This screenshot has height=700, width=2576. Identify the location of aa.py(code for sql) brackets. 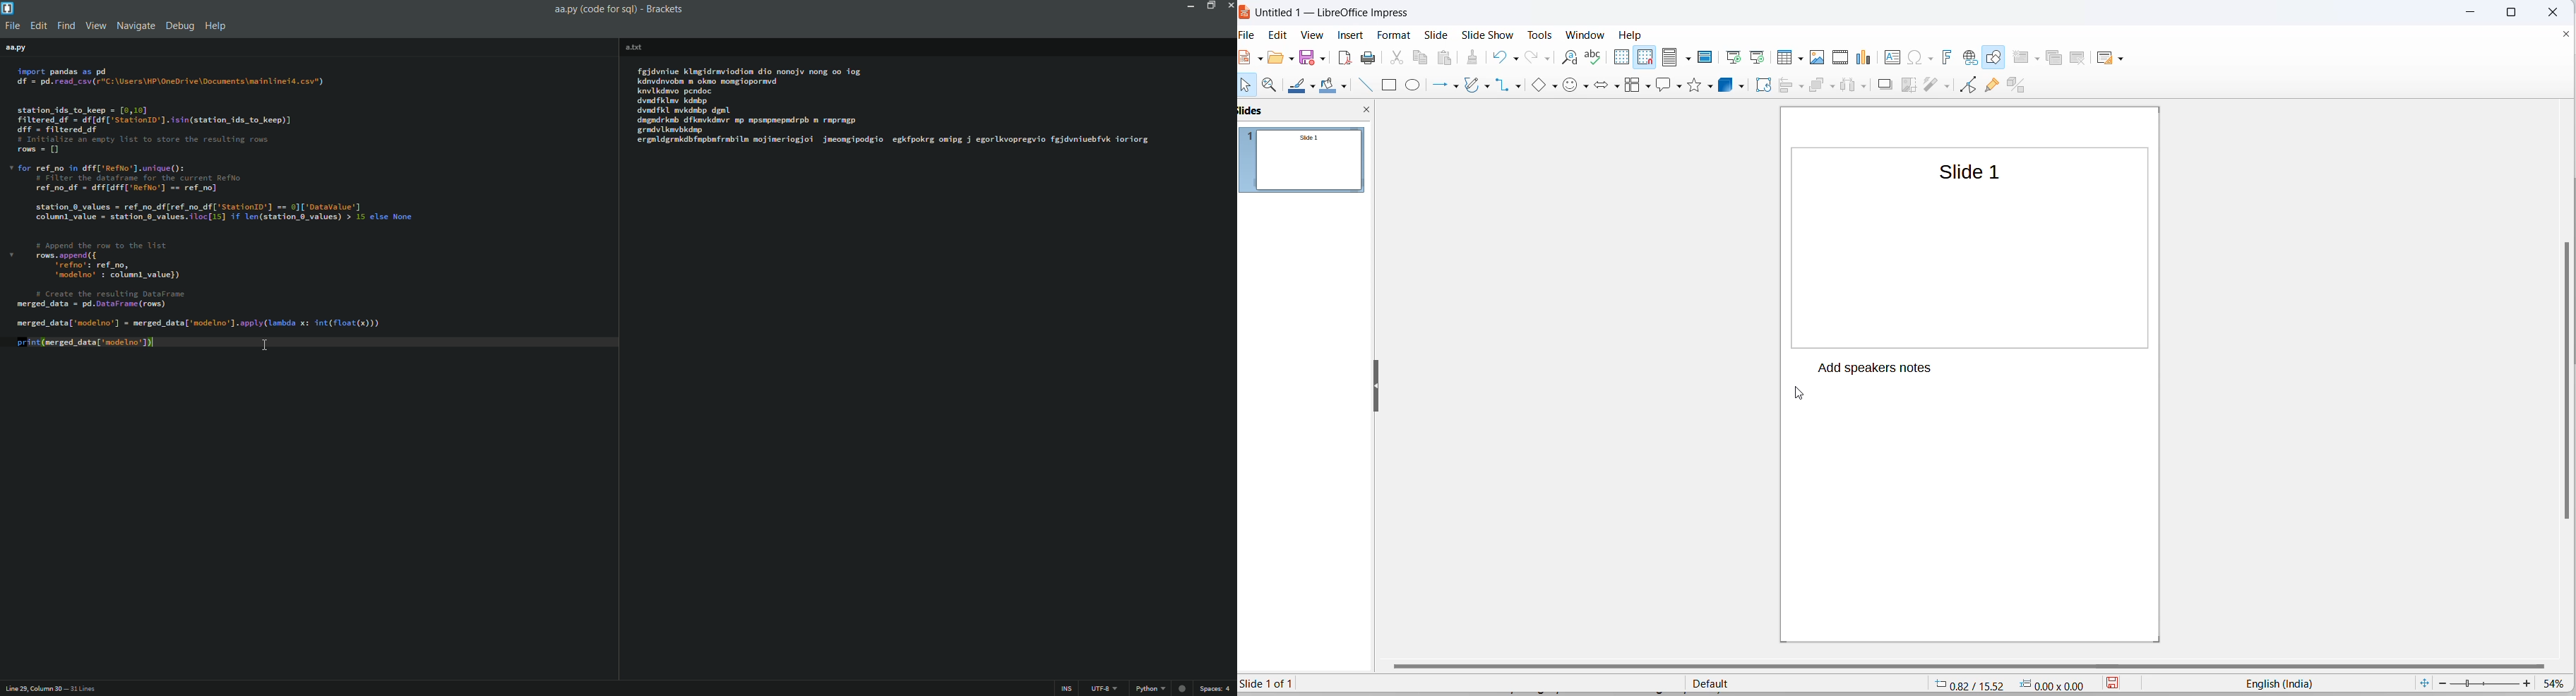
(617, 9).